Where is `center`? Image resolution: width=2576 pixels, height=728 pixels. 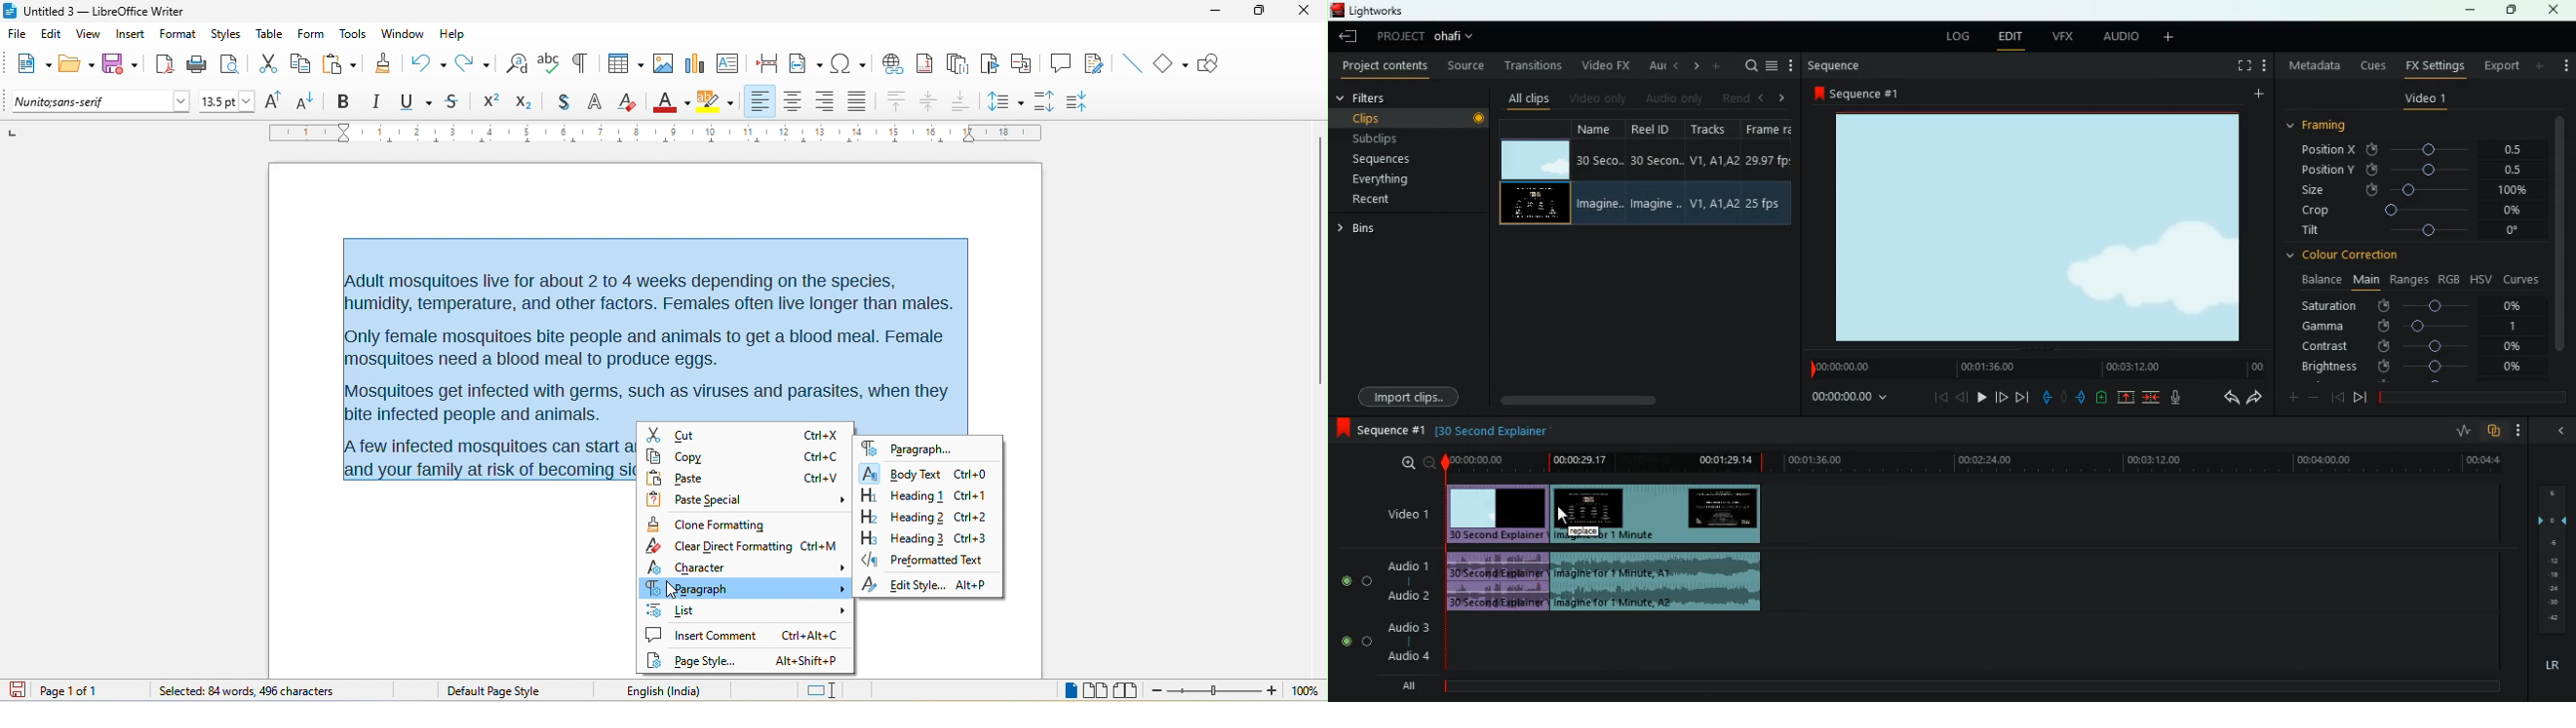
center is located at coordinates (931, 102).